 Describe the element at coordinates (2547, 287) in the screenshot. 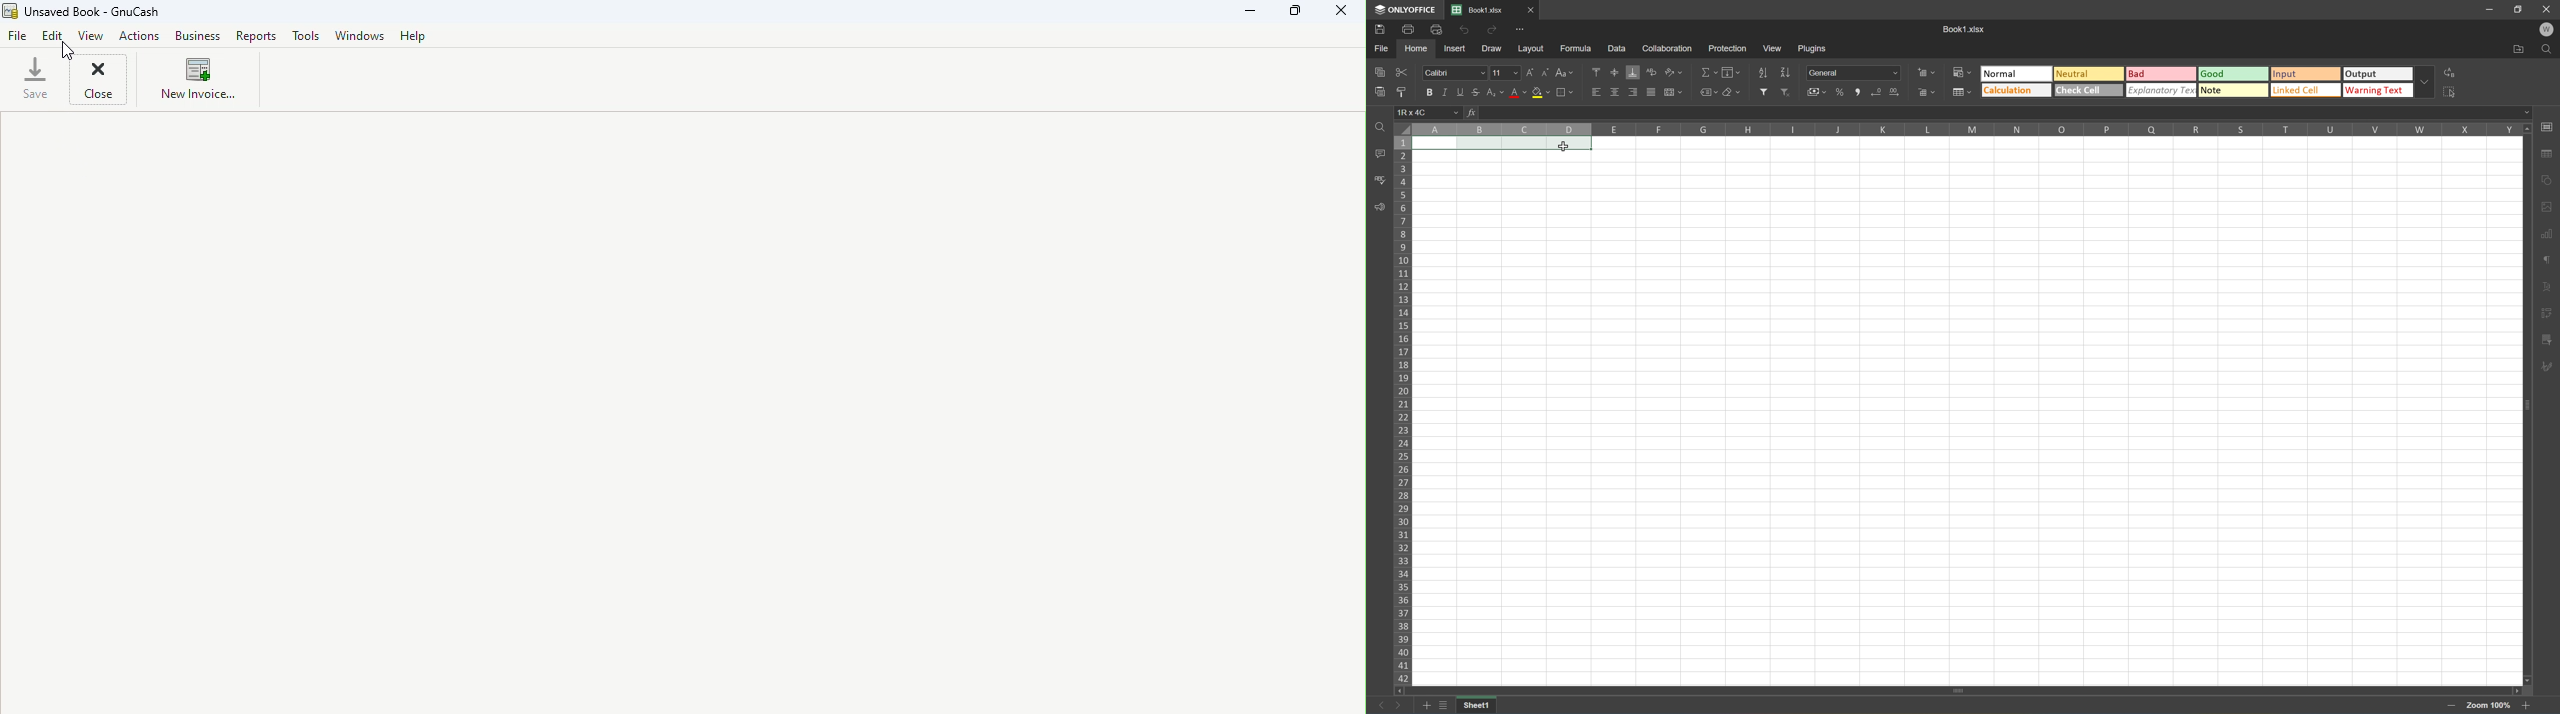

I see `Text art settings` at that location.